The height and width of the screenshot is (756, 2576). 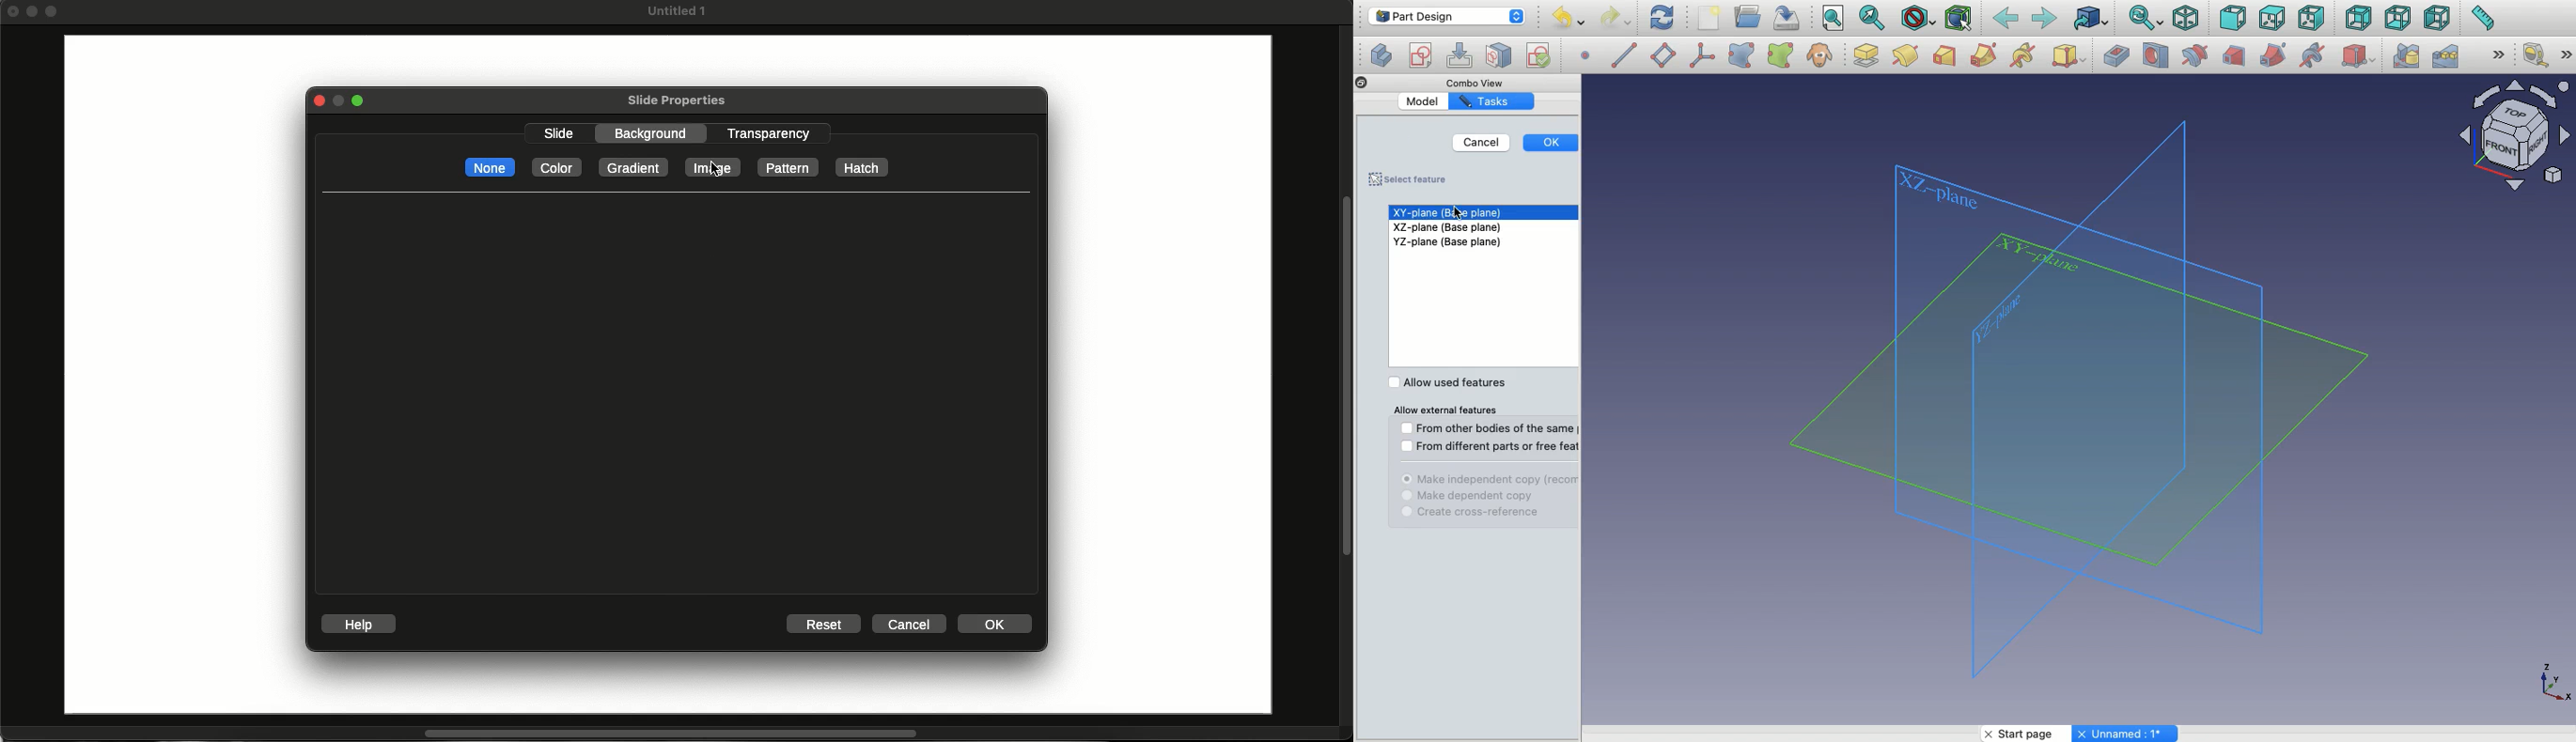 I want to click on Unnamed: 1, so click(x=2126, y=734).